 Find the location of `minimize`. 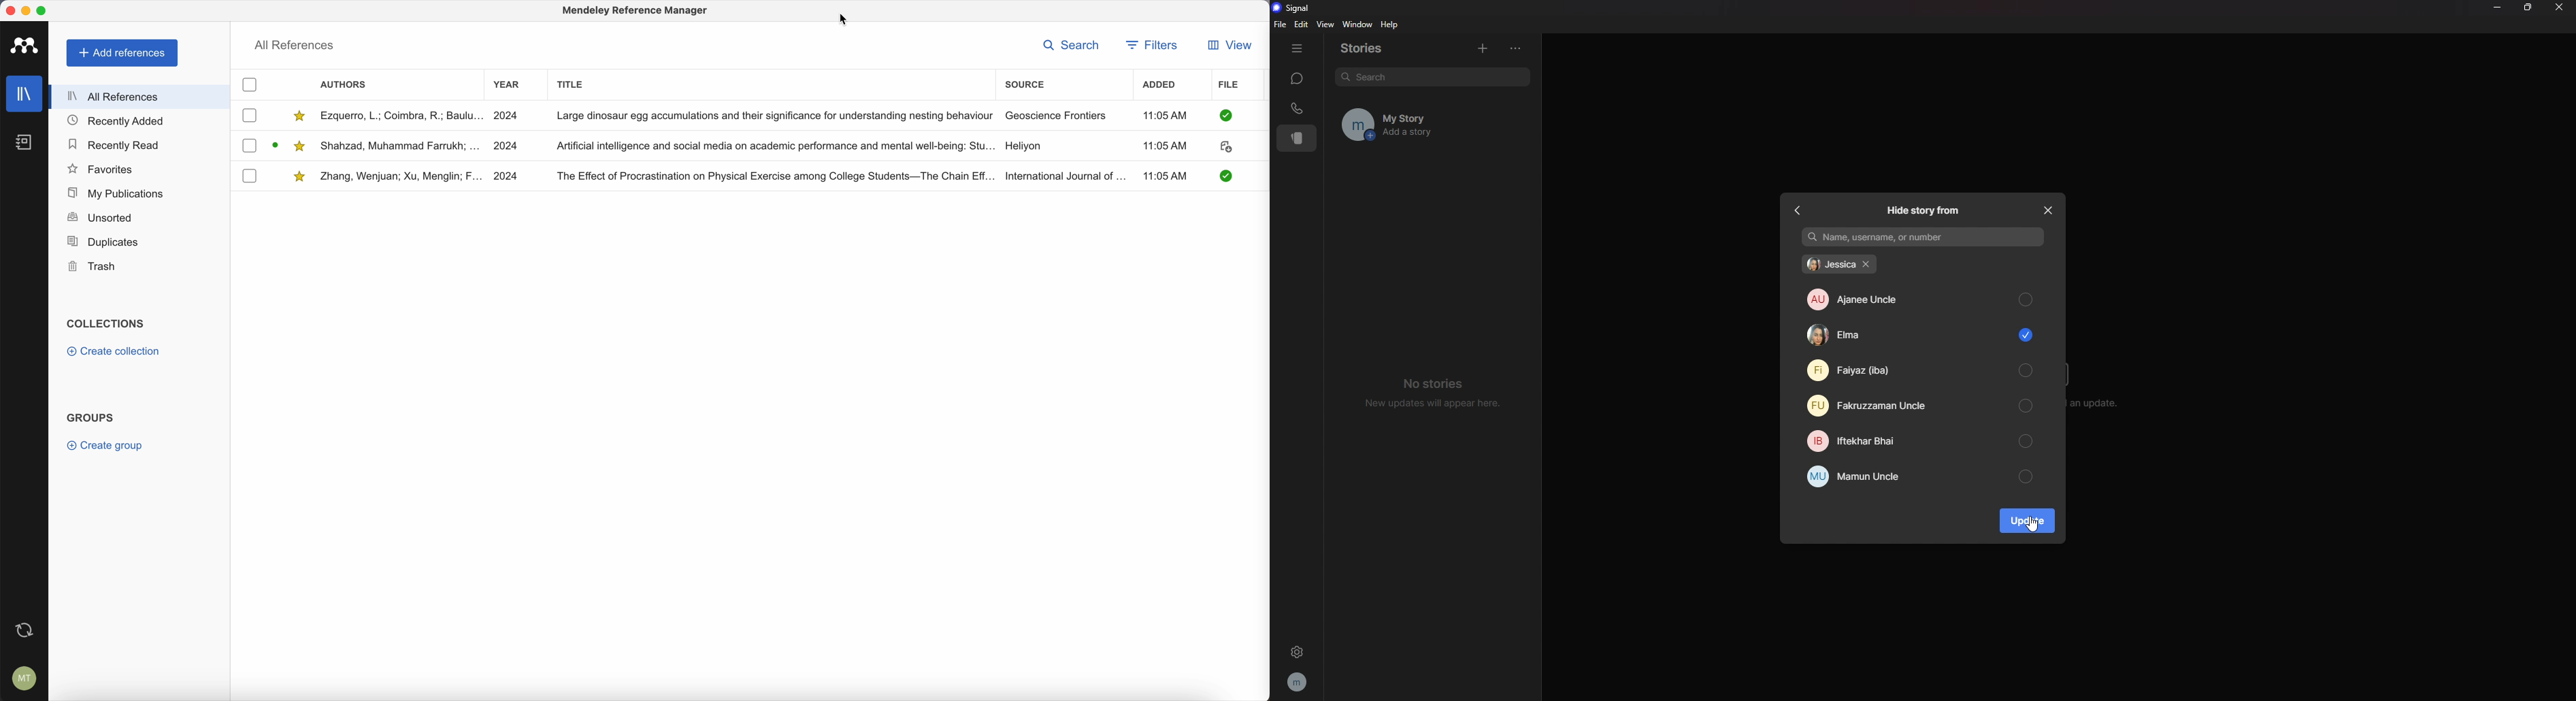

minimize is located at coordinates (2496, 7).